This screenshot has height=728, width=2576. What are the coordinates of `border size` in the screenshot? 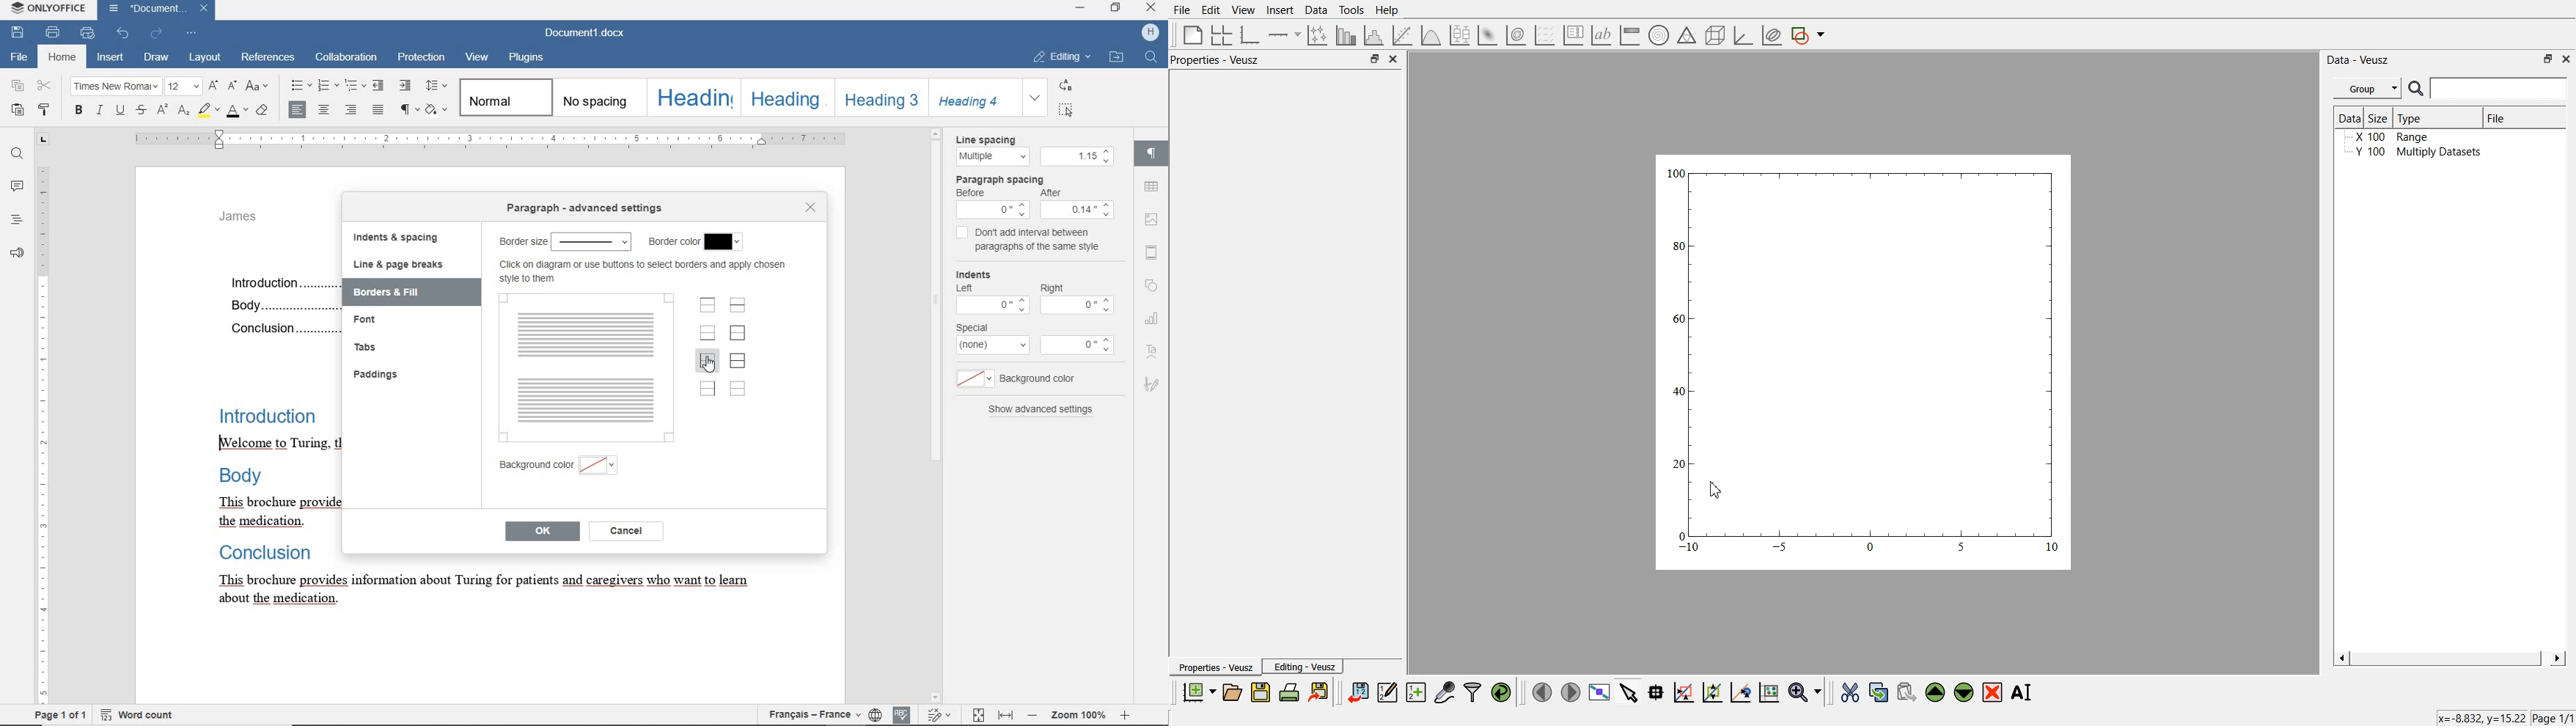 It's located at (520, 242).